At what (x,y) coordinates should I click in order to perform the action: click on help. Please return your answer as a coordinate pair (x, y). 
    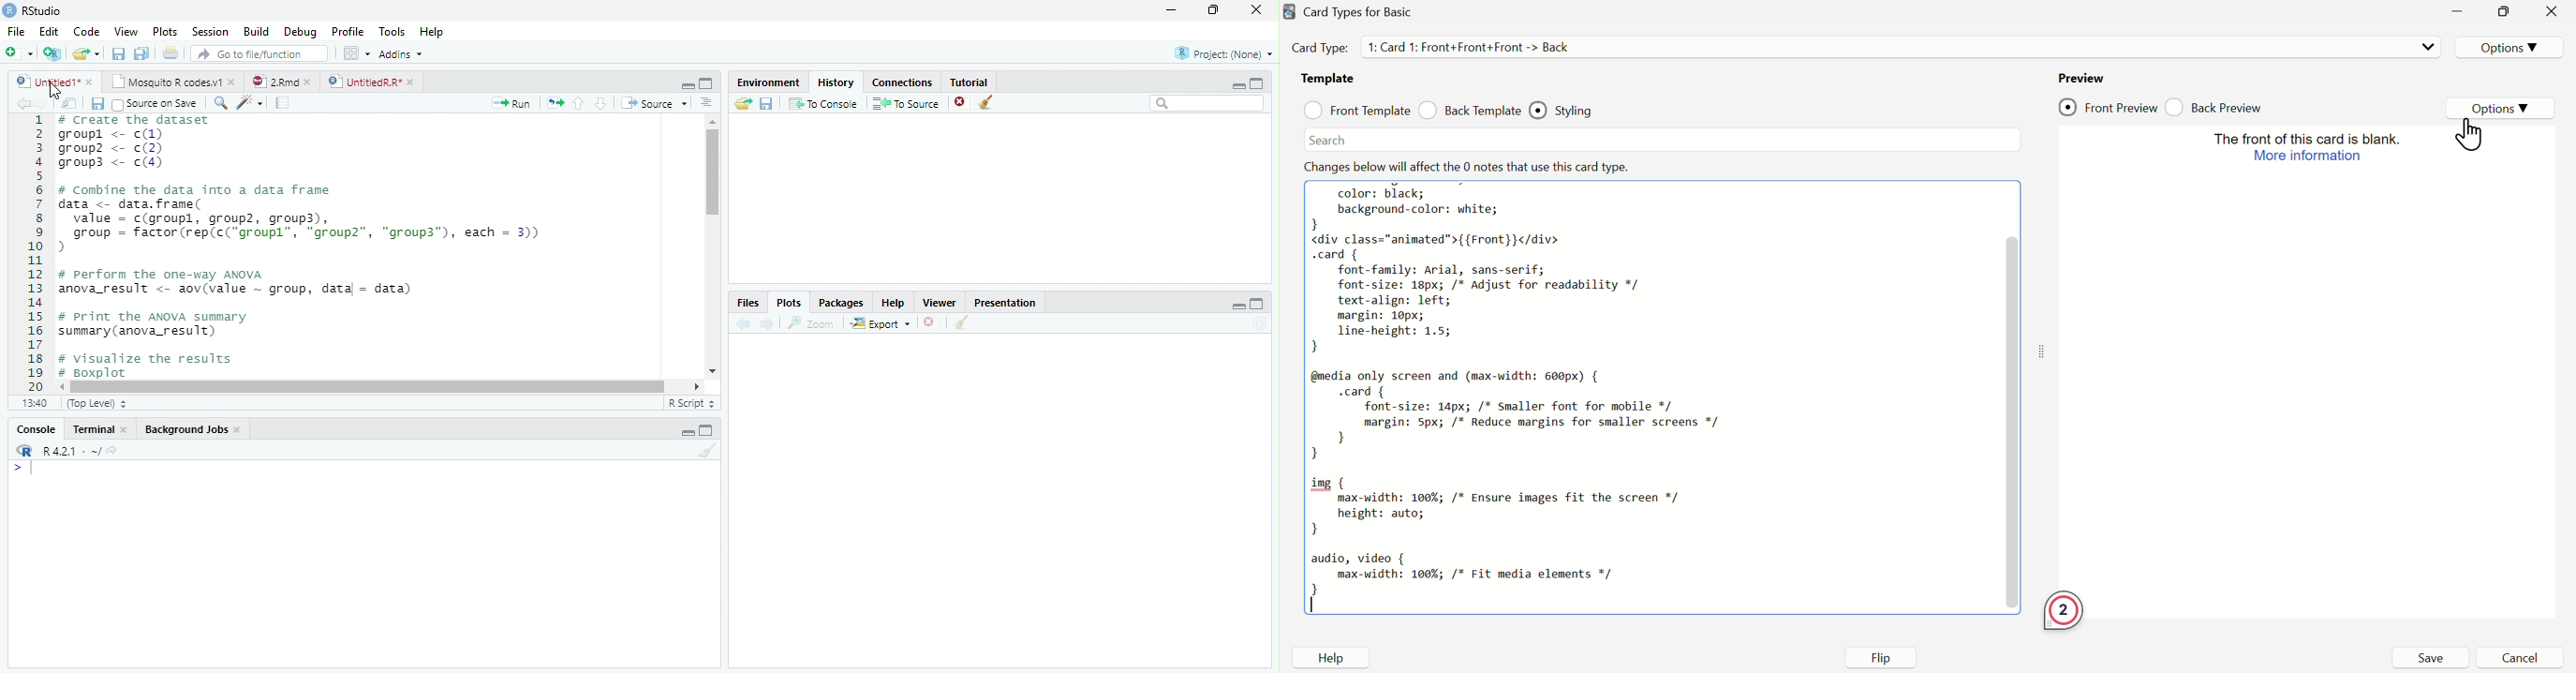
    Looking at the image, I should click on (894, 303).